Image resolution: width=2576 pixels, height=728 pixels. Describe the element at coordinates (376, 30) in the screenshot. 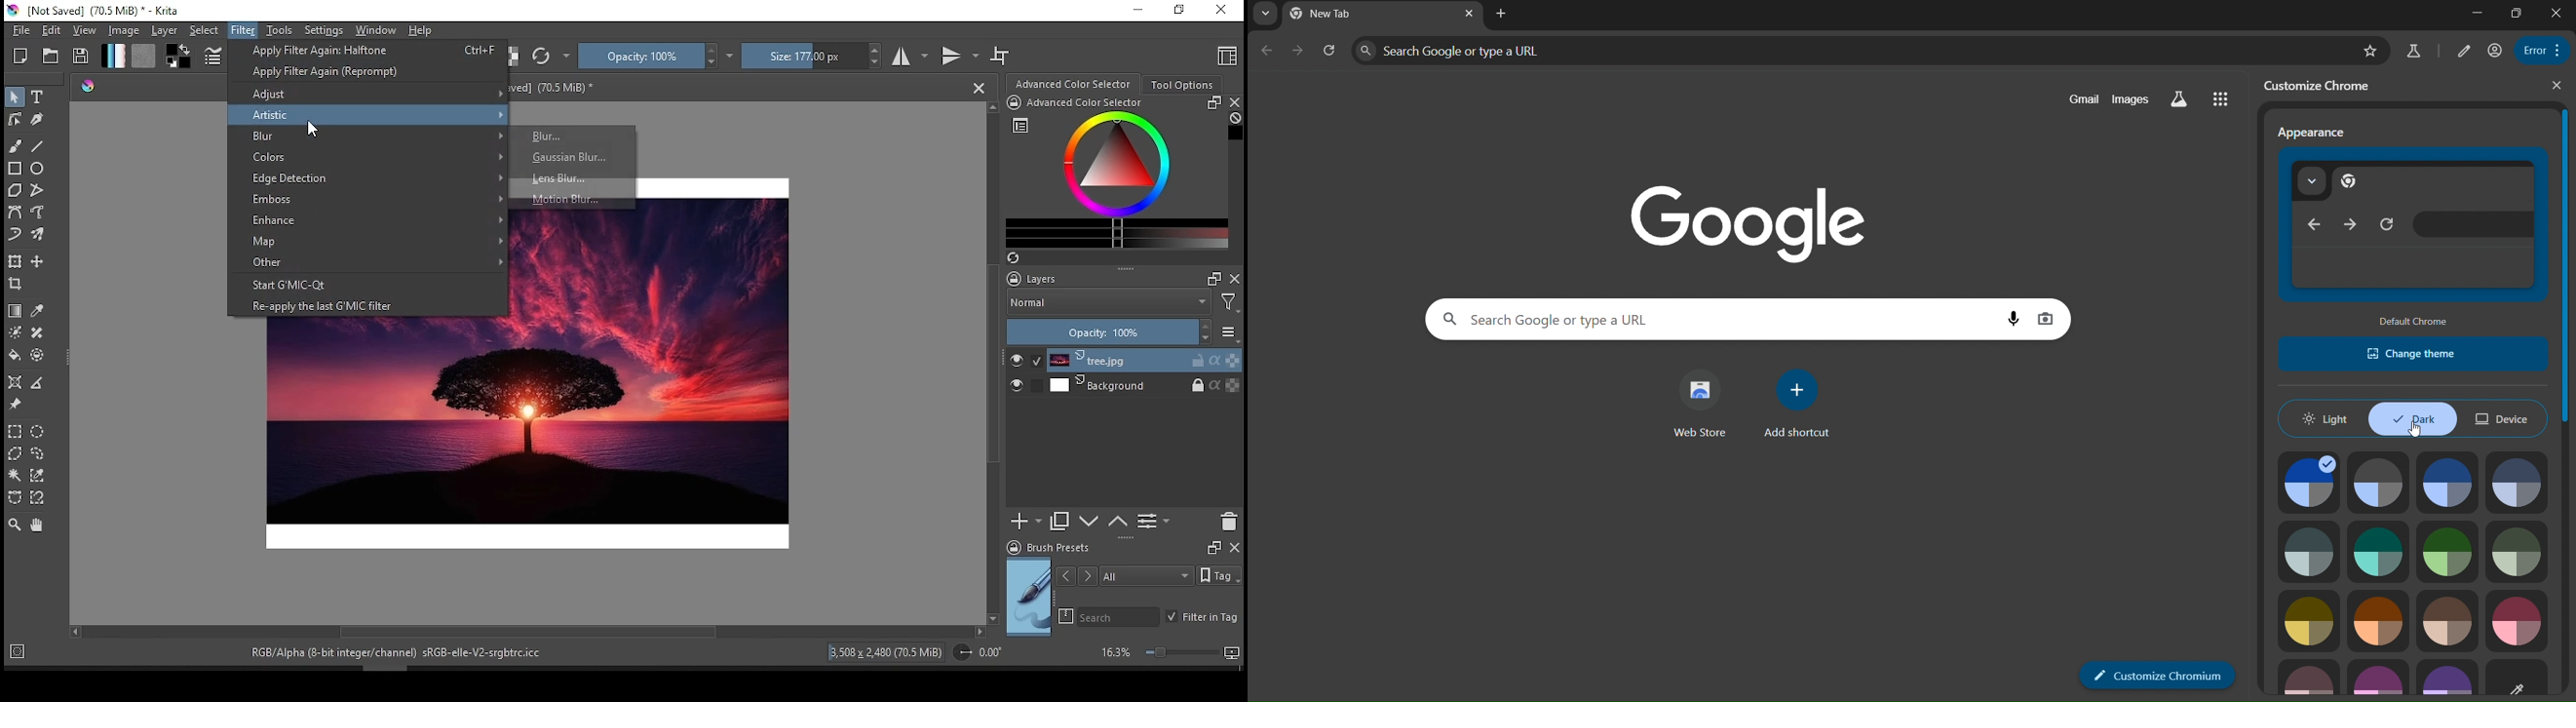

I see `window` at that location.